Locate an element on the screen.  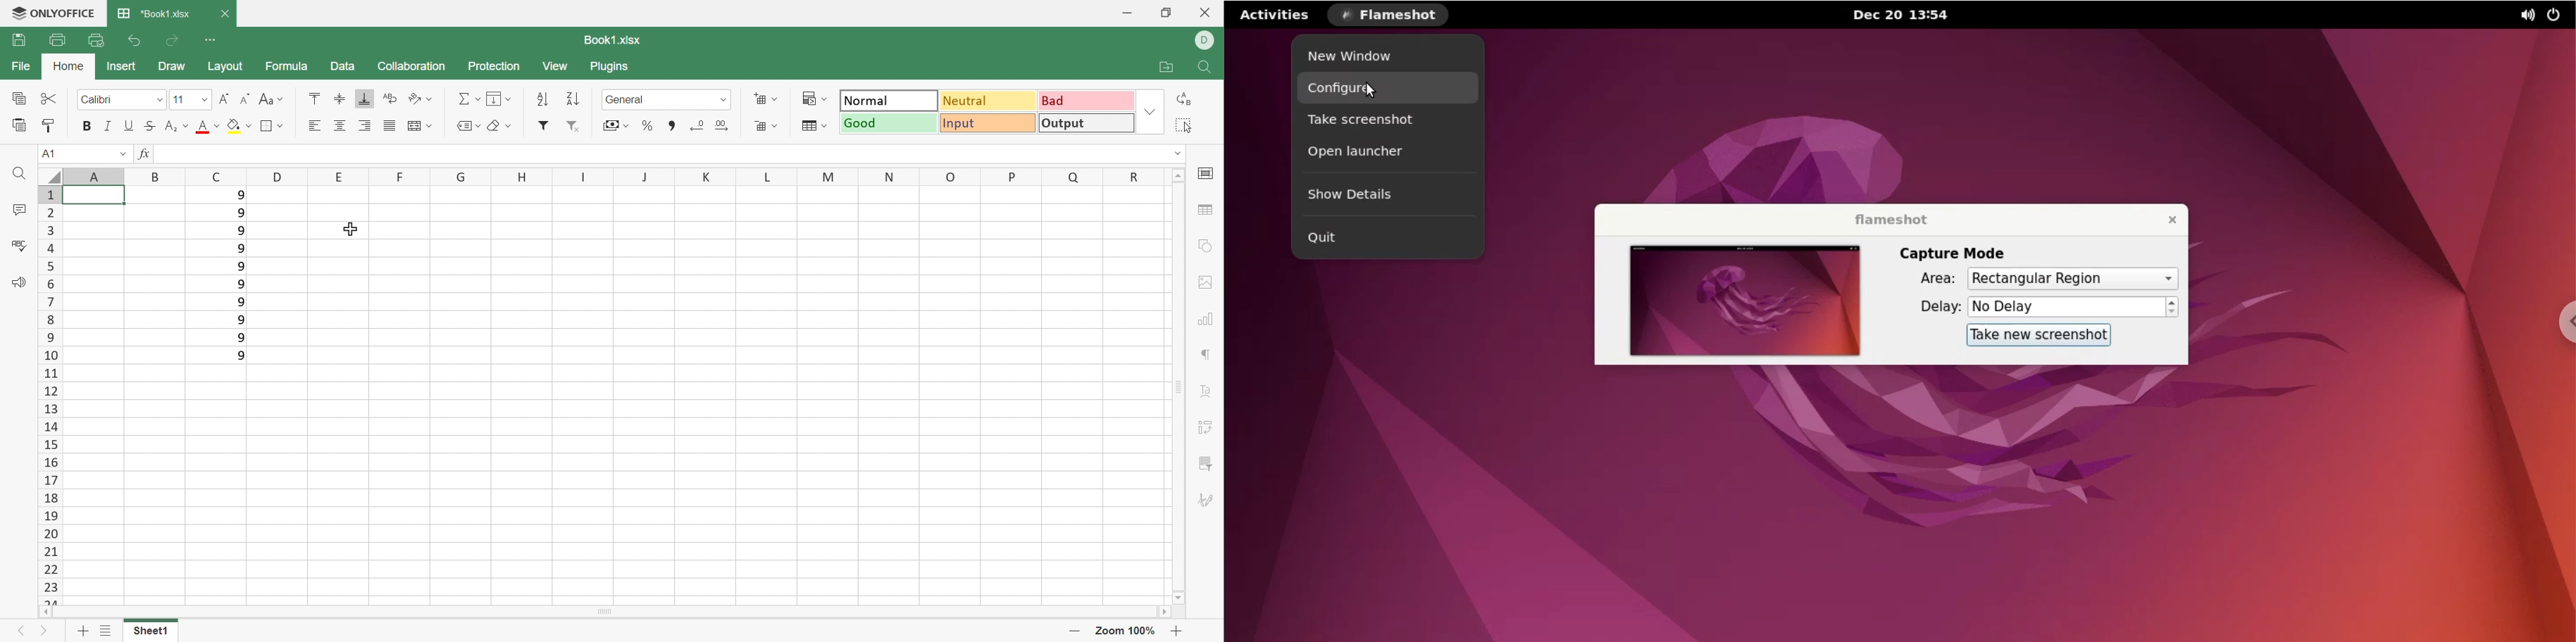
capture mode area options is located at coordinates (2072, 279).